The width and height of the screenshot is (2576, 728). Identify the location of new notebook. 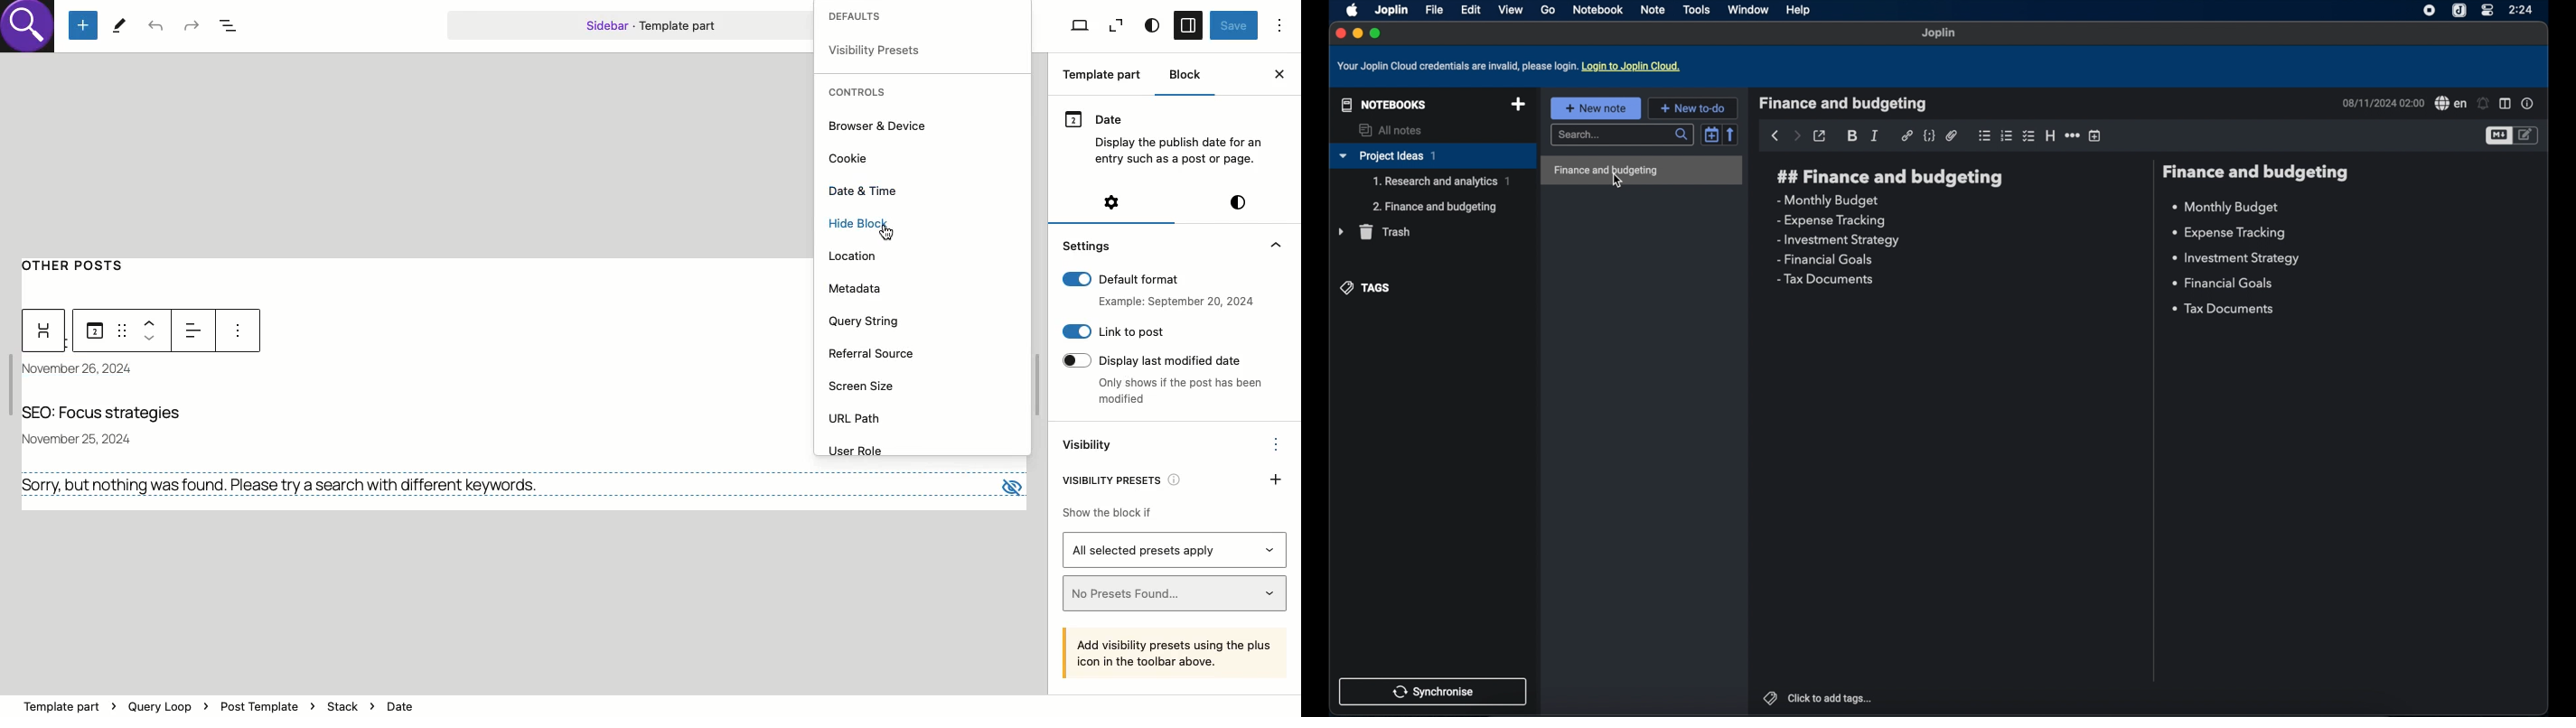
(1518, 105).